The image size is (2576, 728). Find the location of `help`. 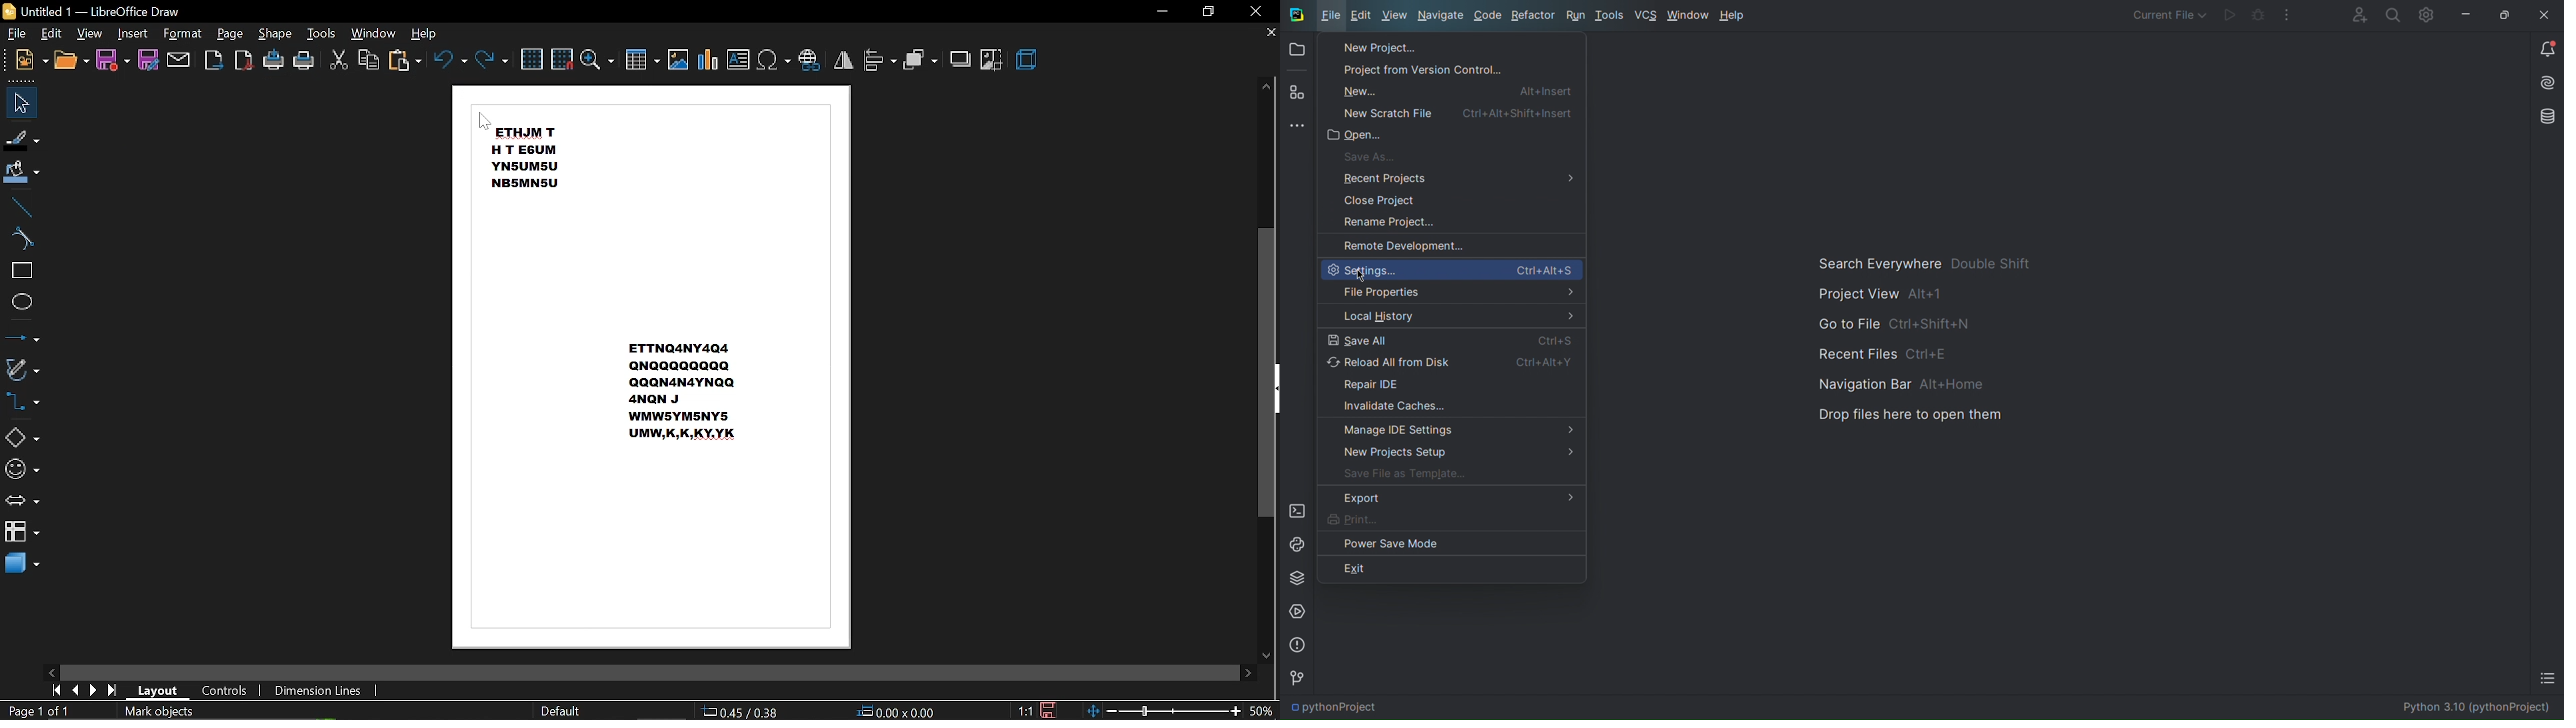

help is located at coordinates (428, 33).